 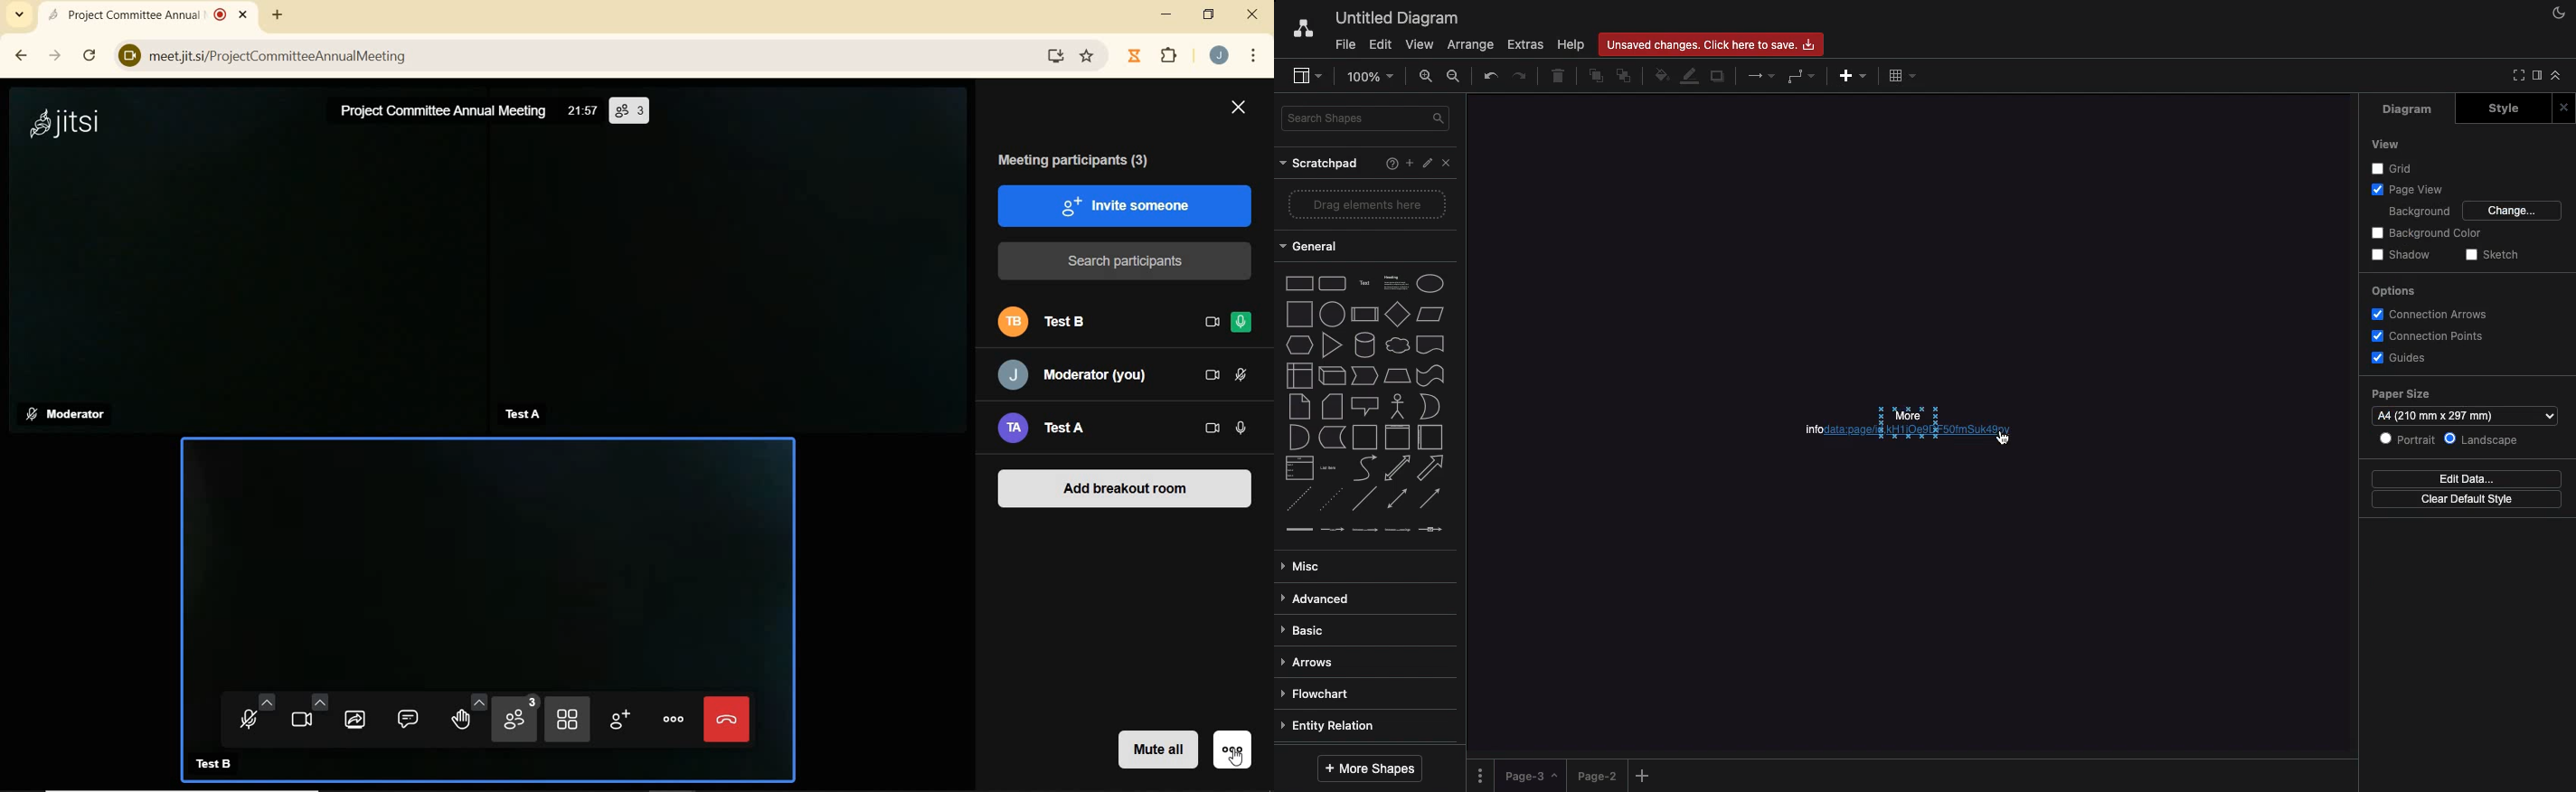 I want to click on More info - Link added, so click(x=1888, y=422).